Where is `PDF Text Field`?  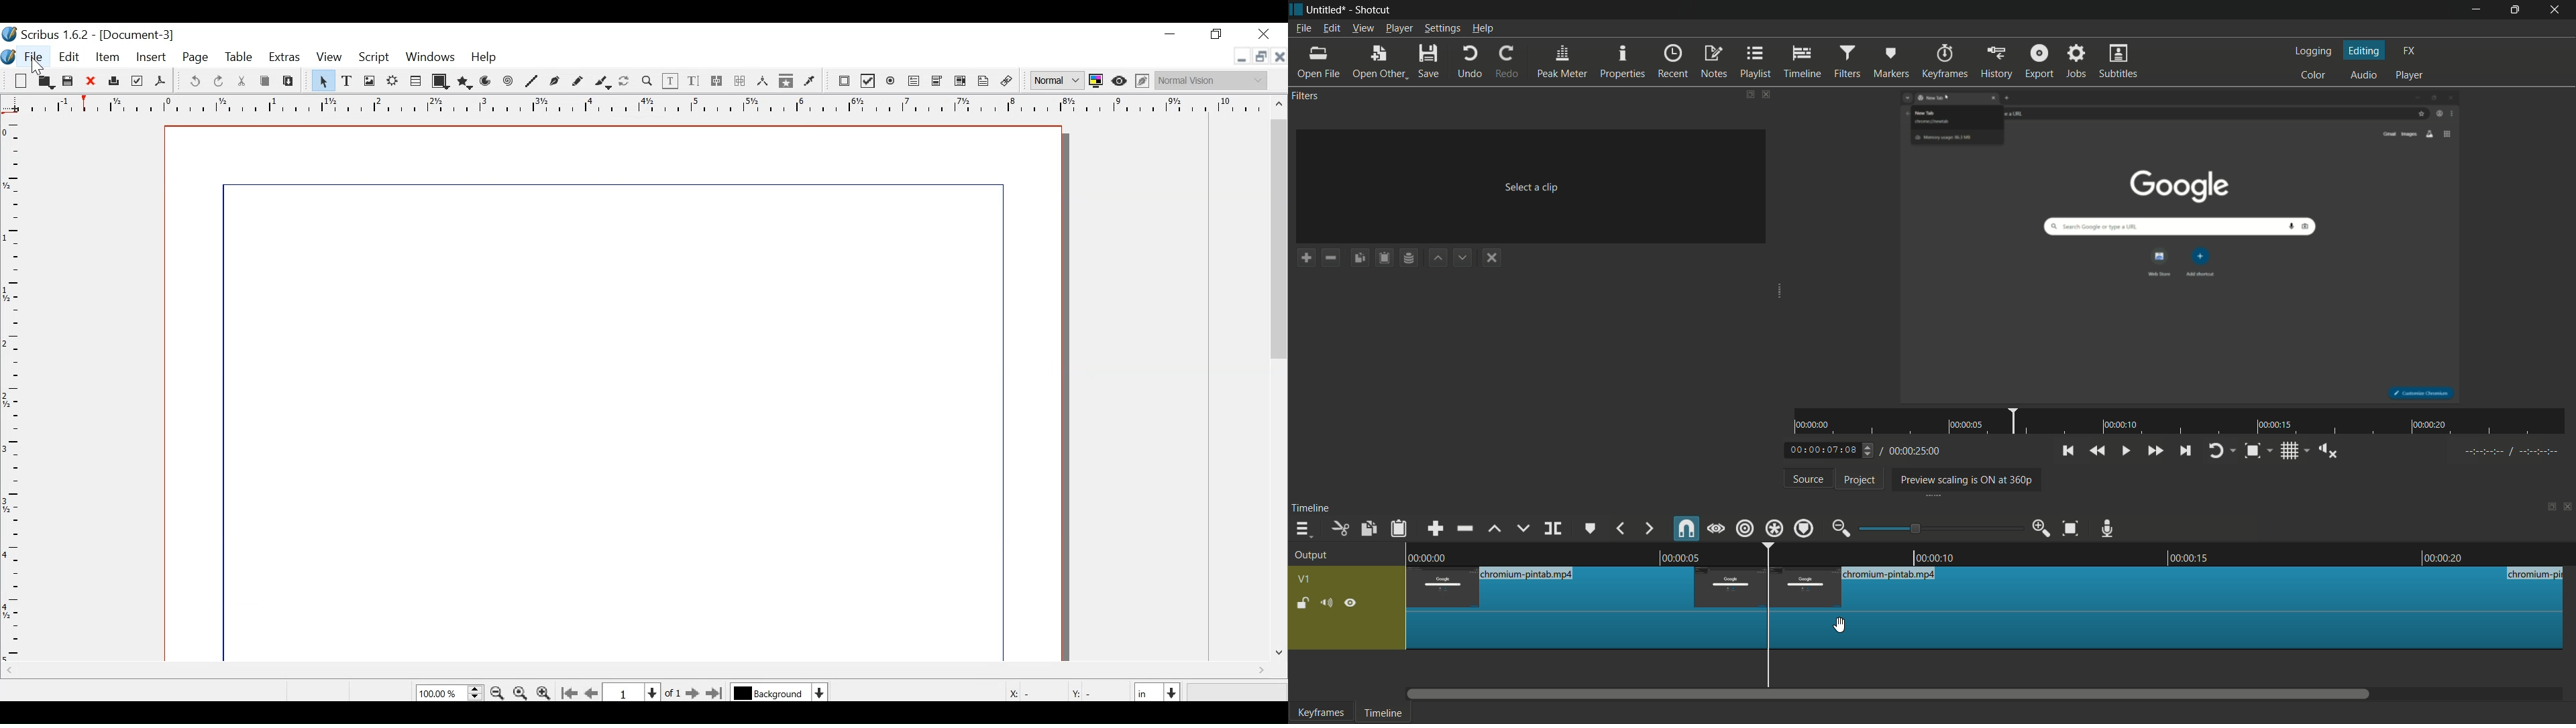
PDF Text Field is located at coordinates (914, 82).